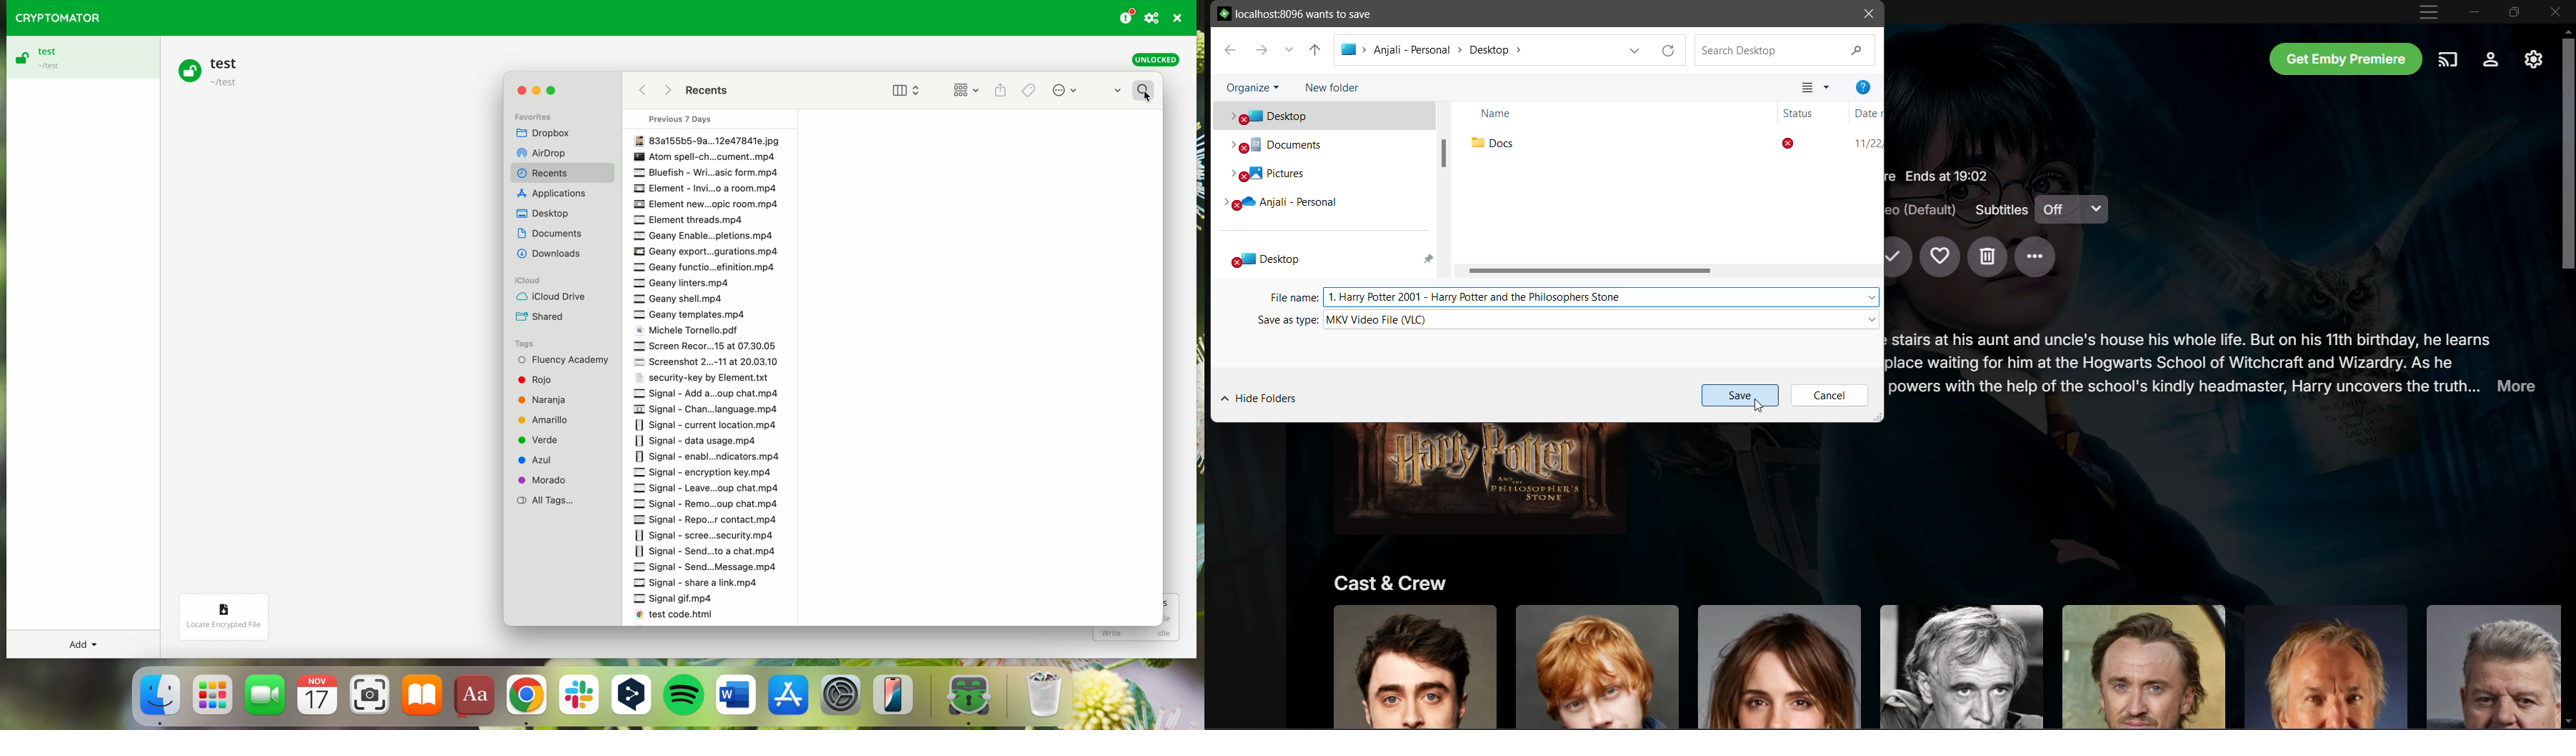 The width and height of the screenshot is (2576, 756). Describe the element at coordinates (842, 699) in the screenshot. I see `settings` at that location.